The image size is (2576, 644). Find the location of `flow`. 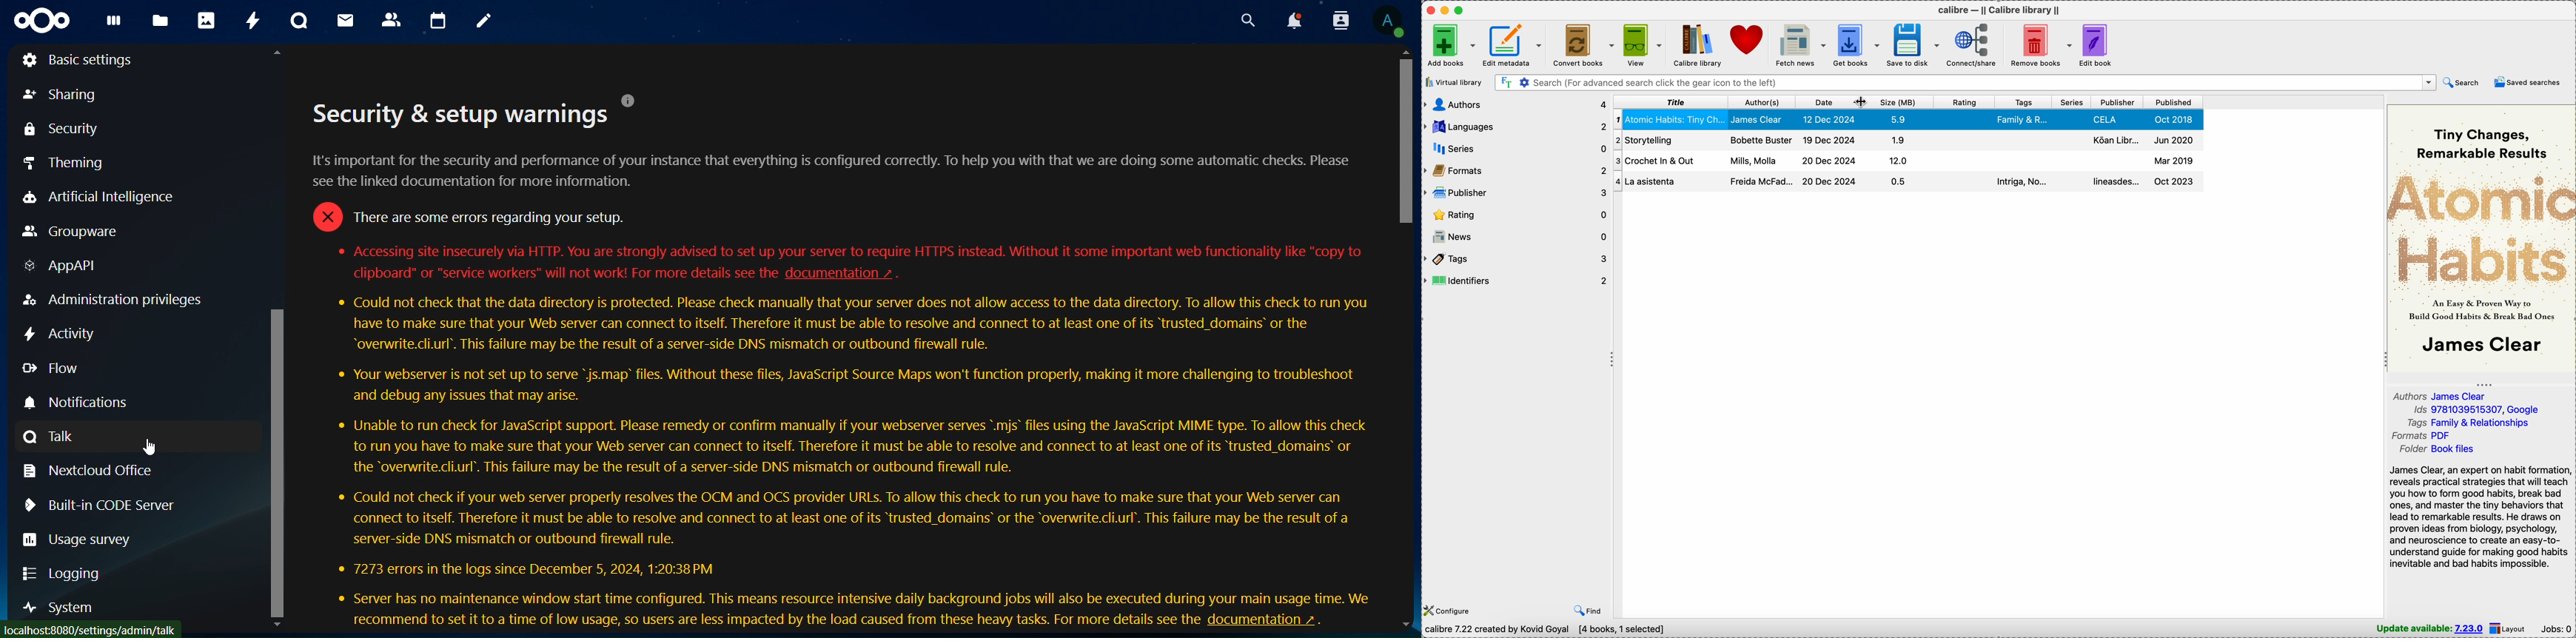

flow is located at coordinates (54, 369).